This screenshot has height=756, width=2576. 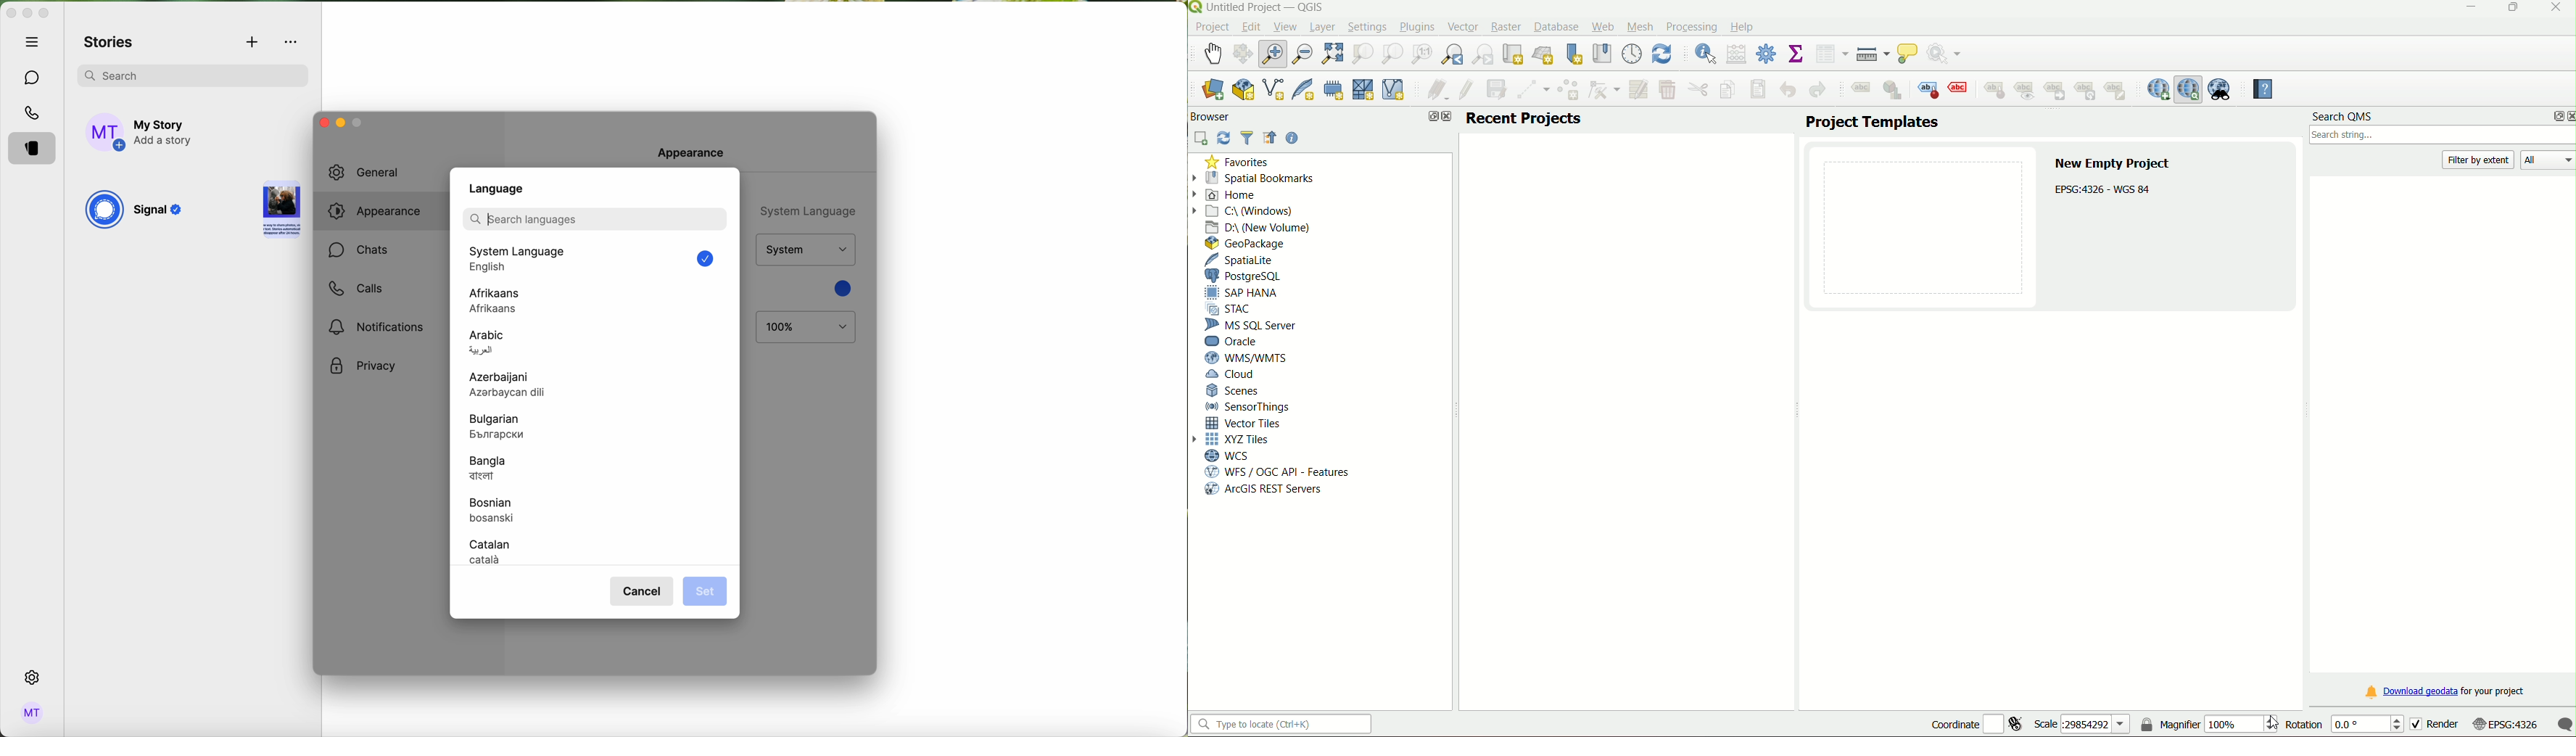 What do you see at coordinates (281, 211) in the screenshot?
I see `story` at bounding box center [281, 211].